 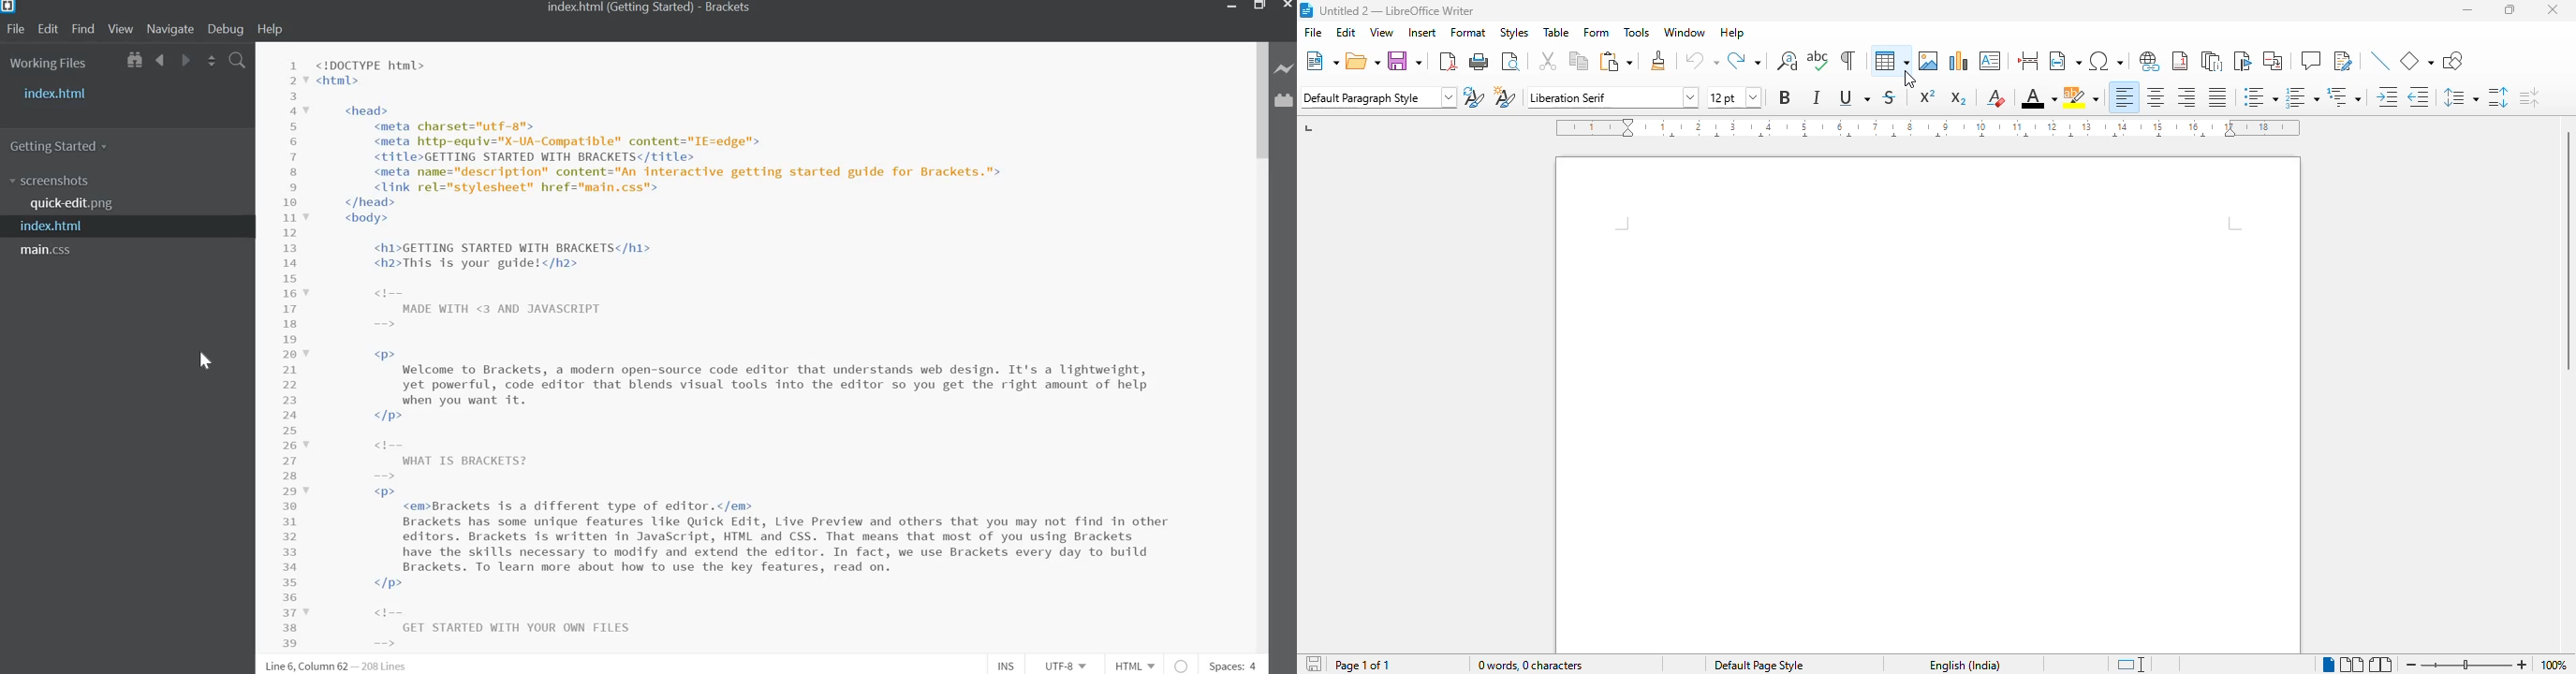 I want to click on font color, so click(x=2039, y=97).